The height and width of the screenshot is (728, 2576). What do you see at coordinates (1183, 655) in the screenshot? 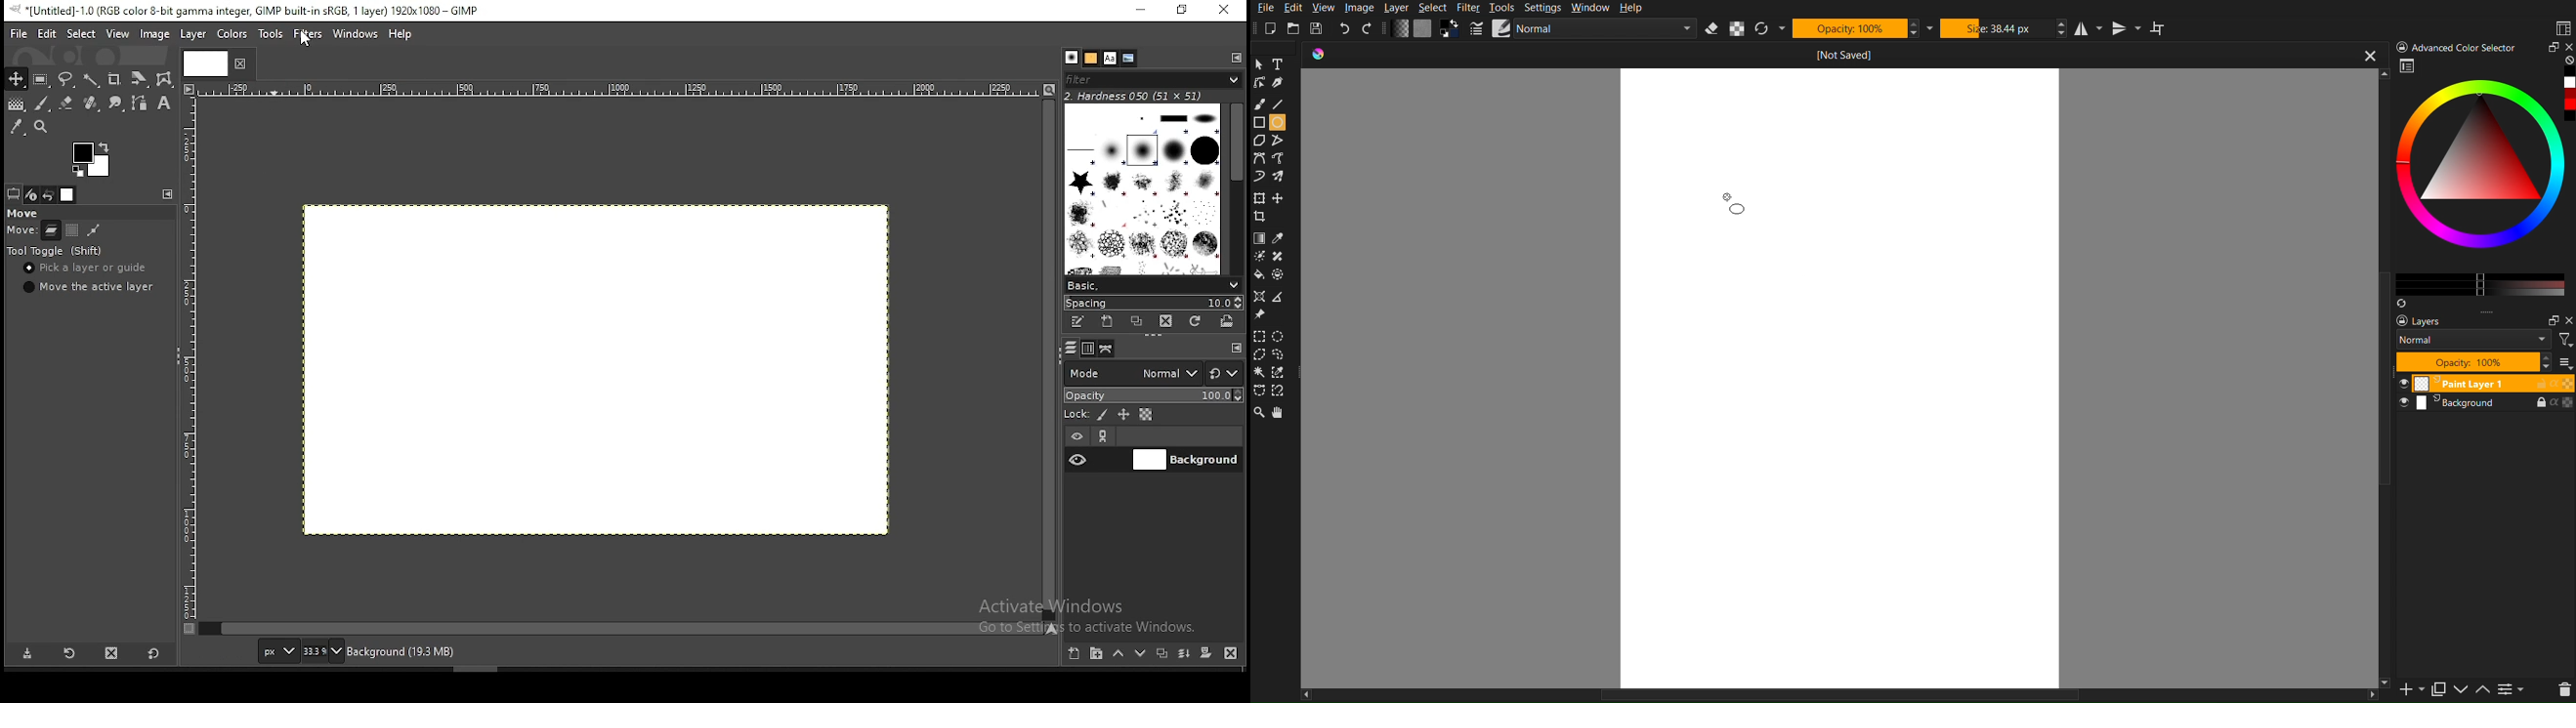
I see `merge layer` at bounding box center [1183, 655].